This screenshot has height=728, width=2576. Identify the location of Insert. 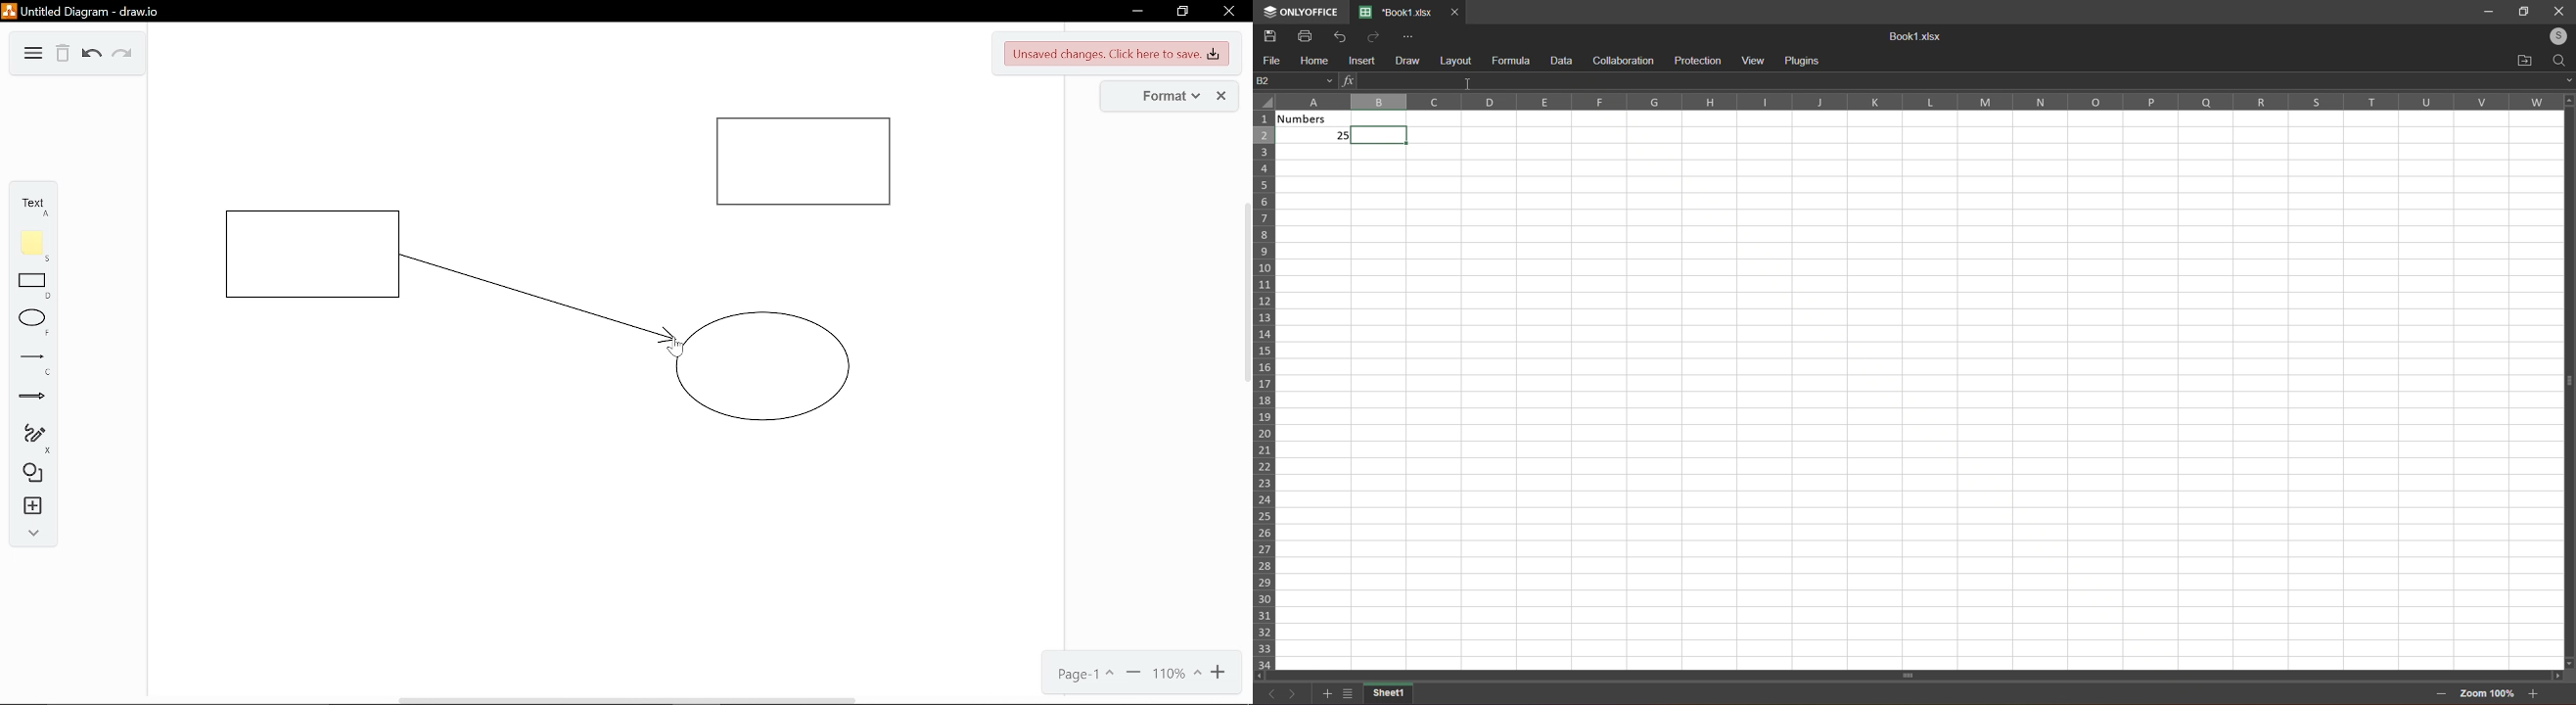
(30, 507).